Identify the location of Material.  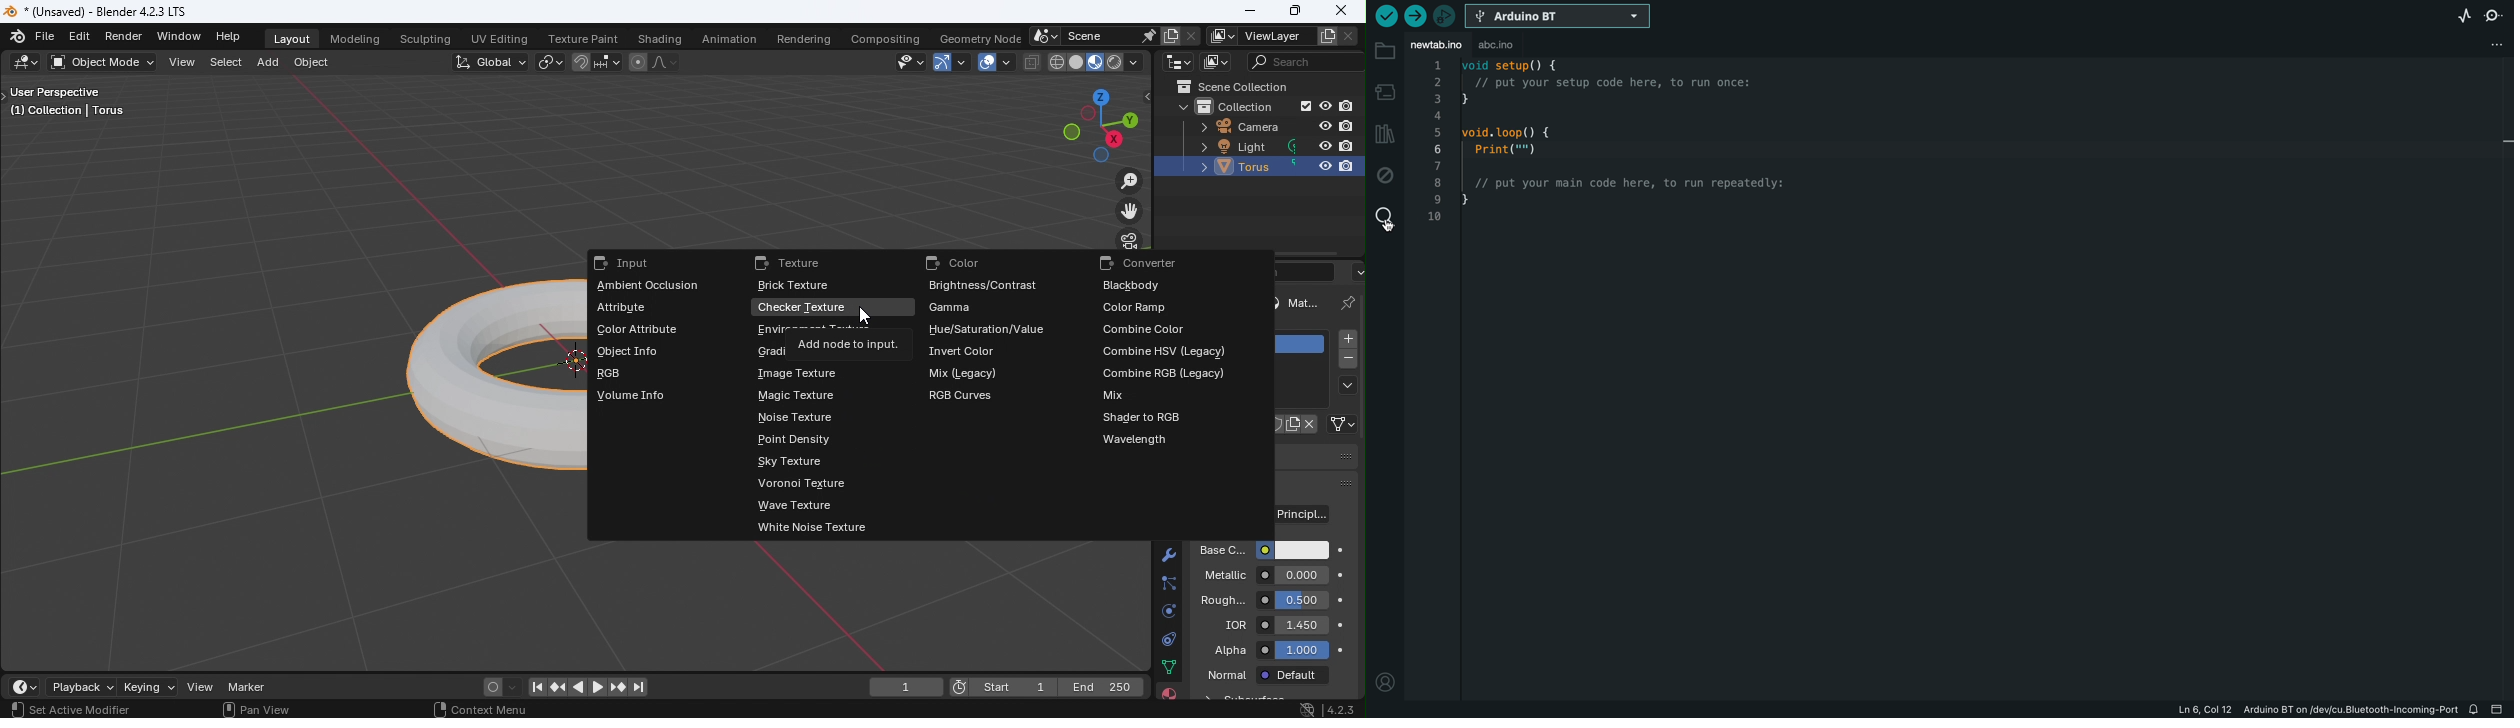
(1231, 697).